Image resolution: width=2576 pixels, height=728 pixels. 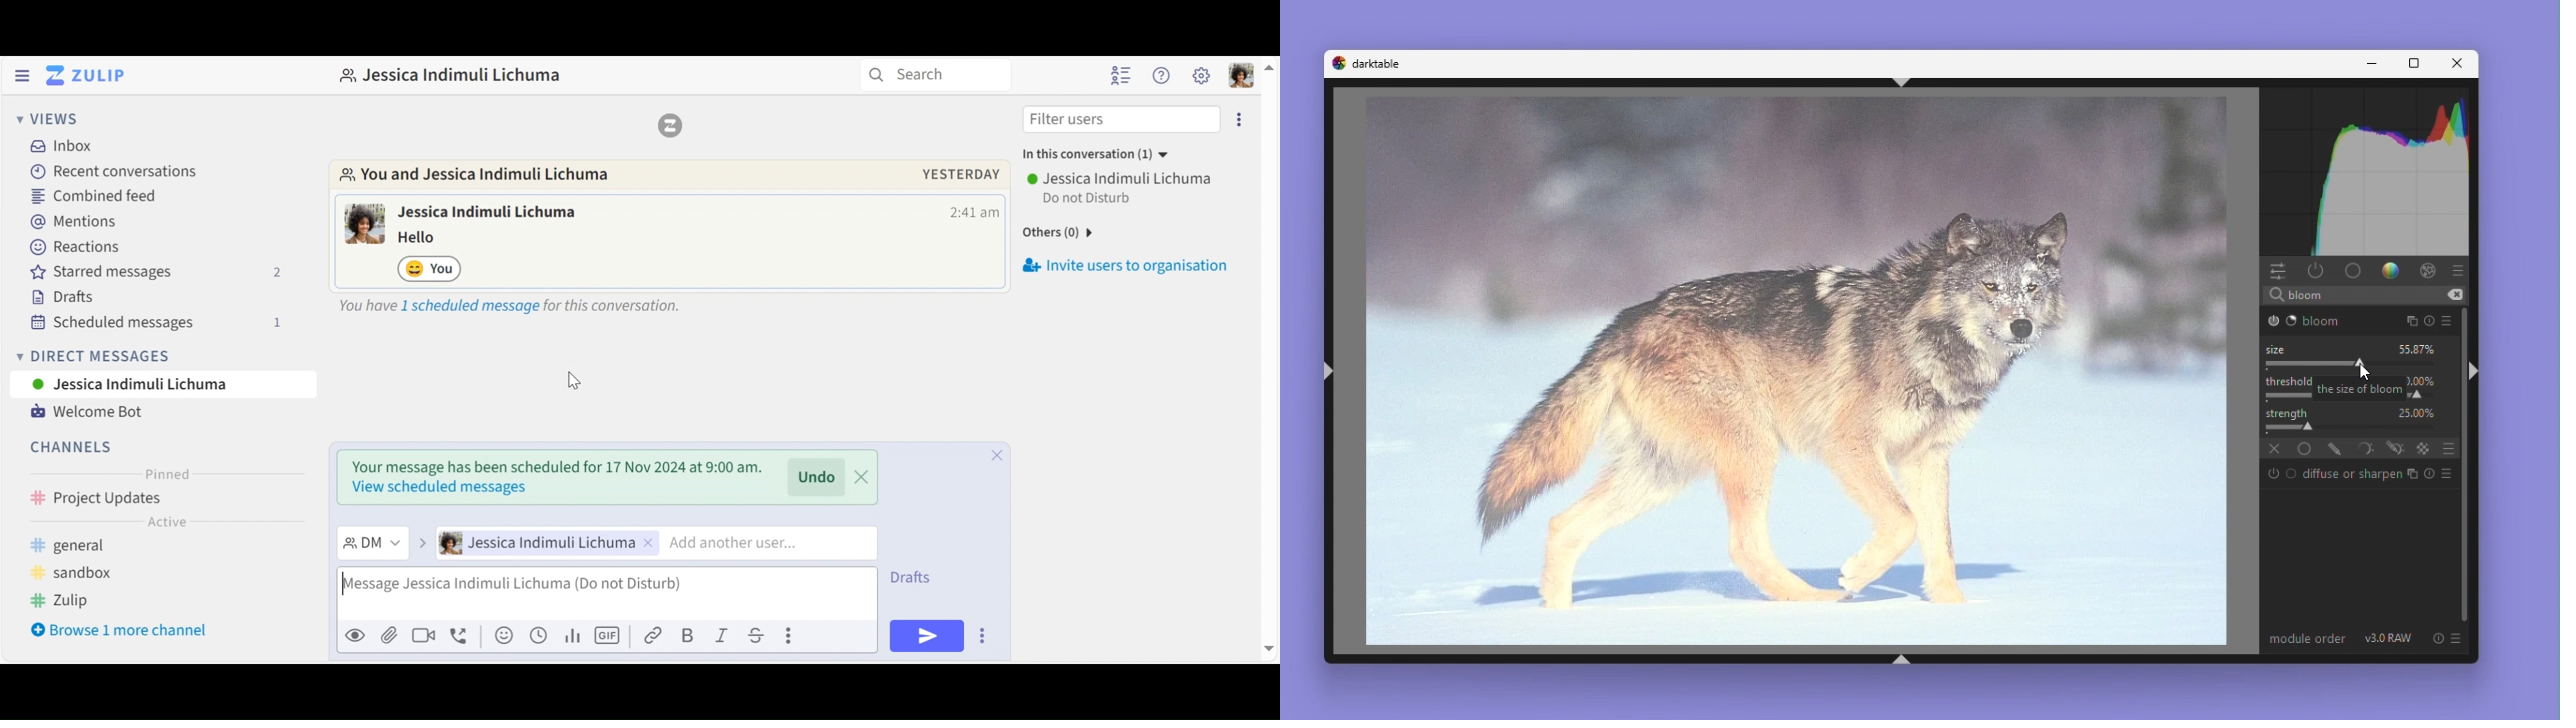 I want to click on others(0), so click(x=1081, y=230).